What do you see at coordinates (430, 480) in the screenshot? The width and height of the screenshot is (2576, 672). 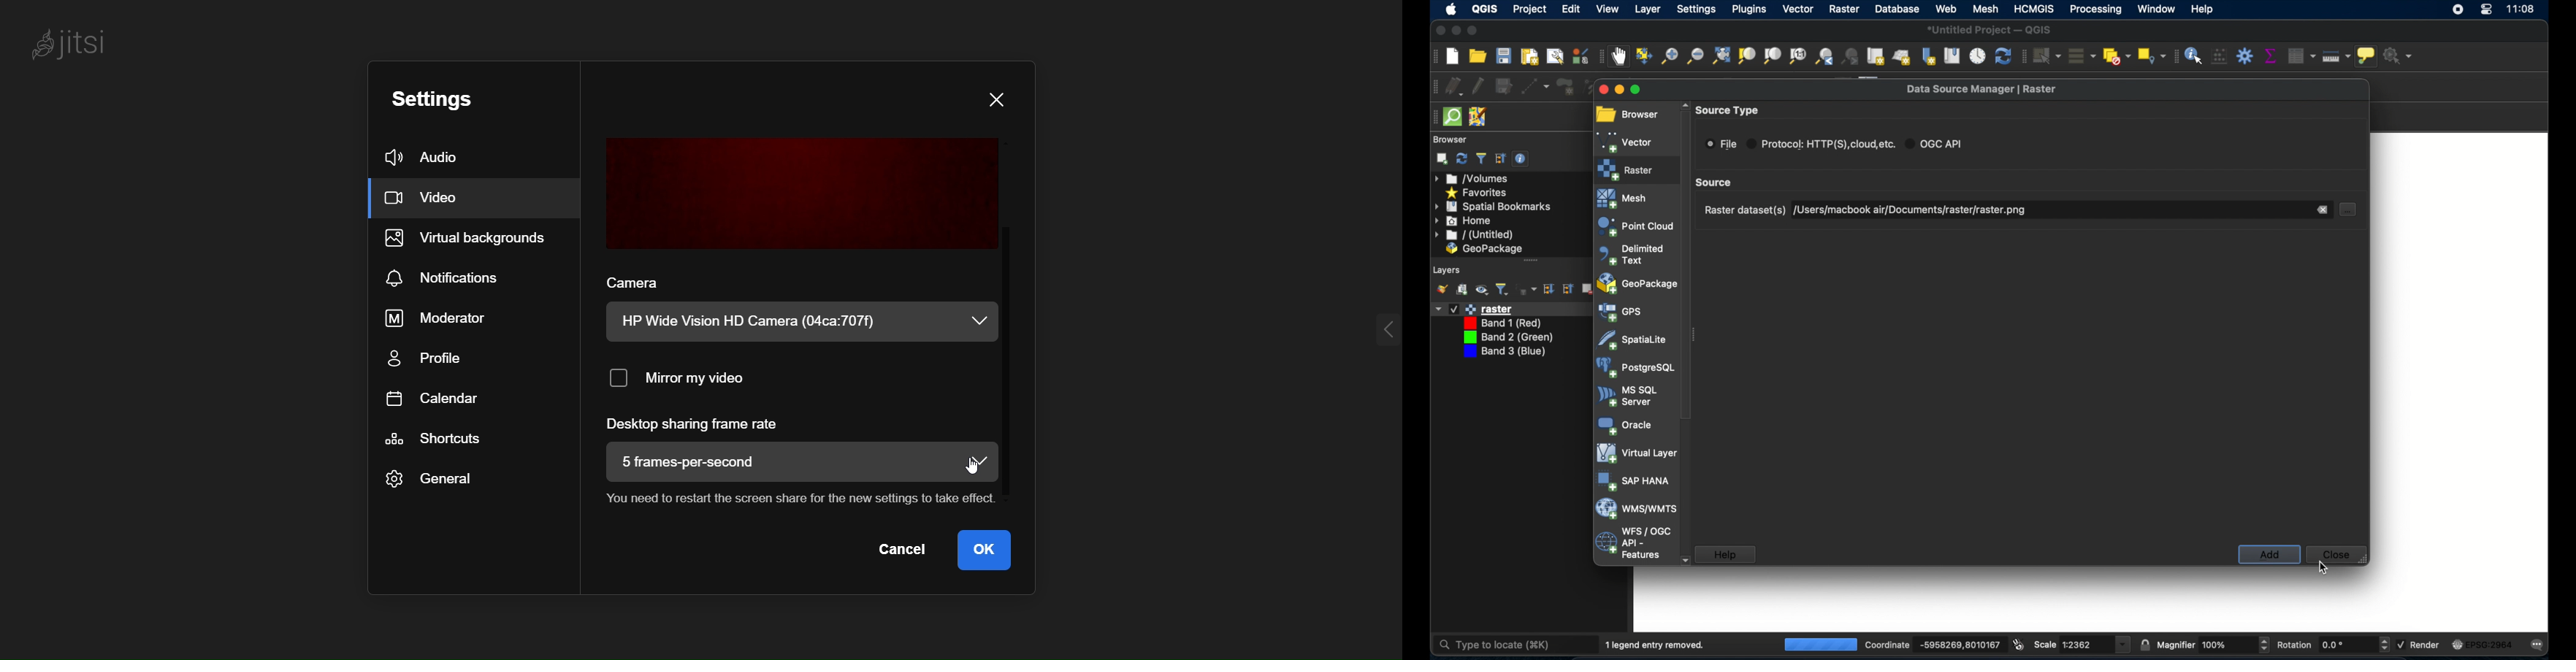 I see `general` at bounding box center [430, 480].